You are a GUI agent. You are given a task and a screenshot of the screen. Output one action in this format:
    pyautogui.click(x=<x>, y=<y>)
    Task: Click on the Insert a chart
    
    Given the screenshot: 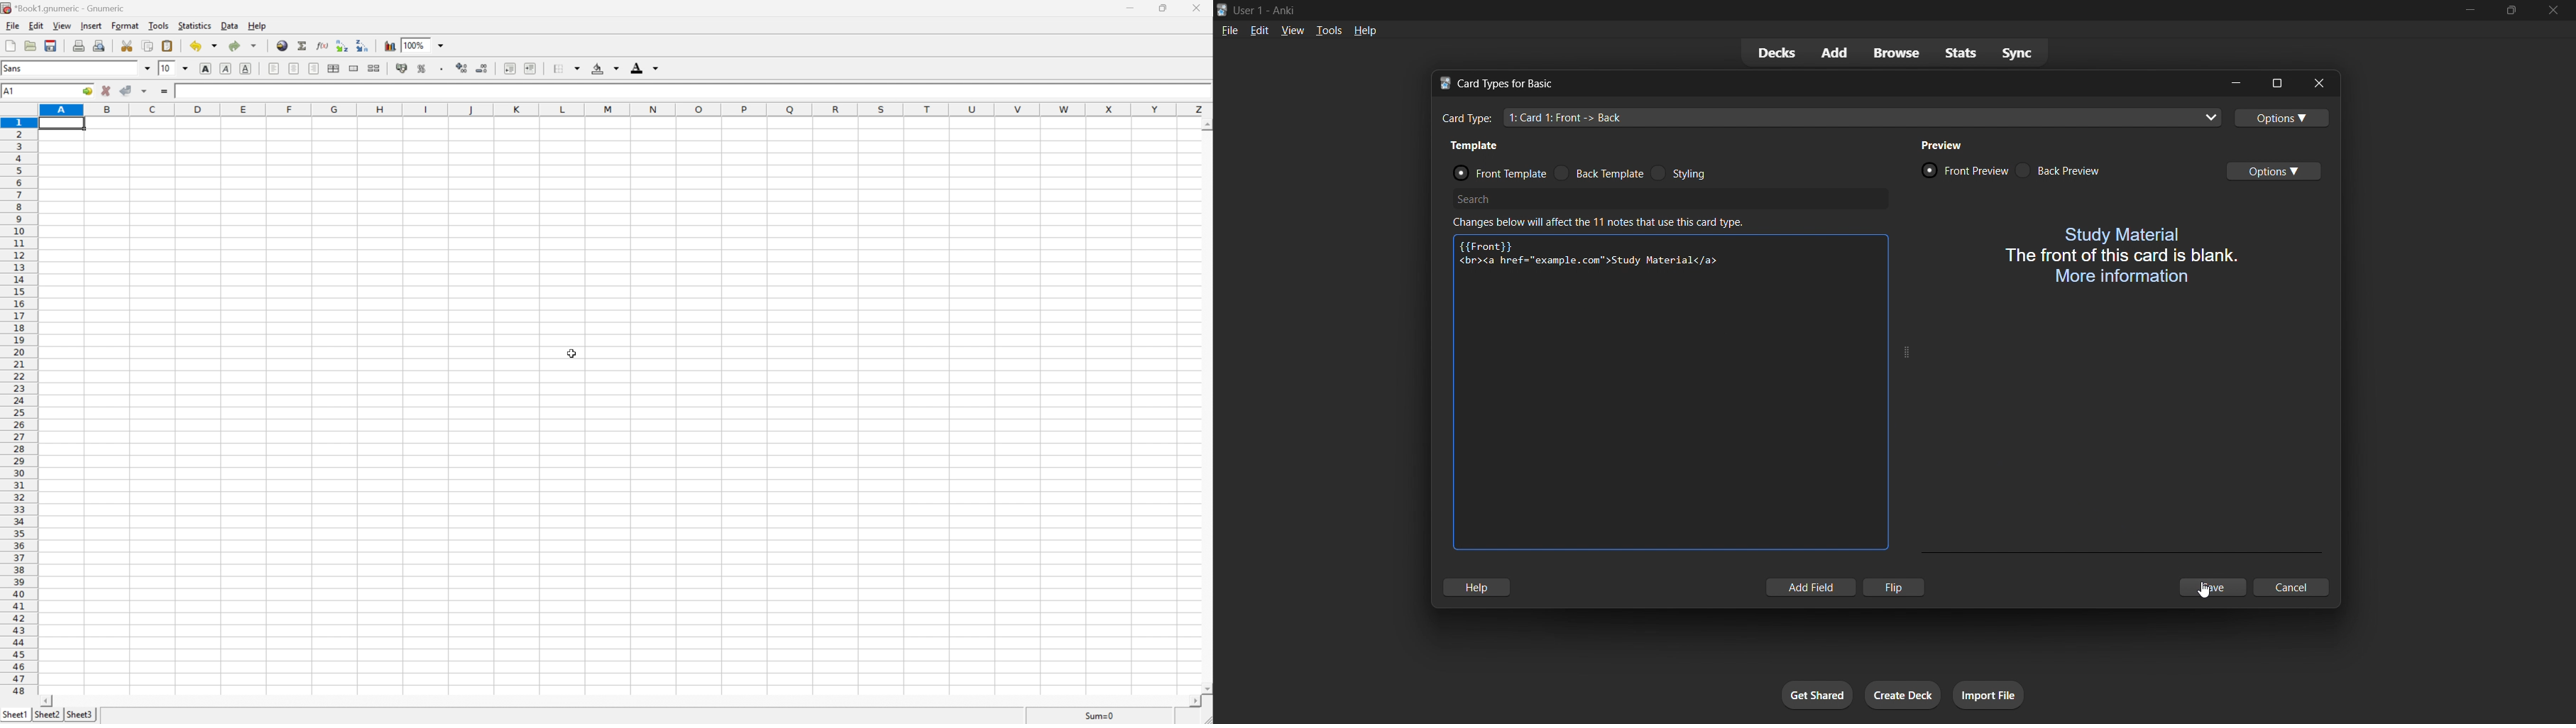 What is the action you would take?
    pyautogui.click(x=389, y=46)
    